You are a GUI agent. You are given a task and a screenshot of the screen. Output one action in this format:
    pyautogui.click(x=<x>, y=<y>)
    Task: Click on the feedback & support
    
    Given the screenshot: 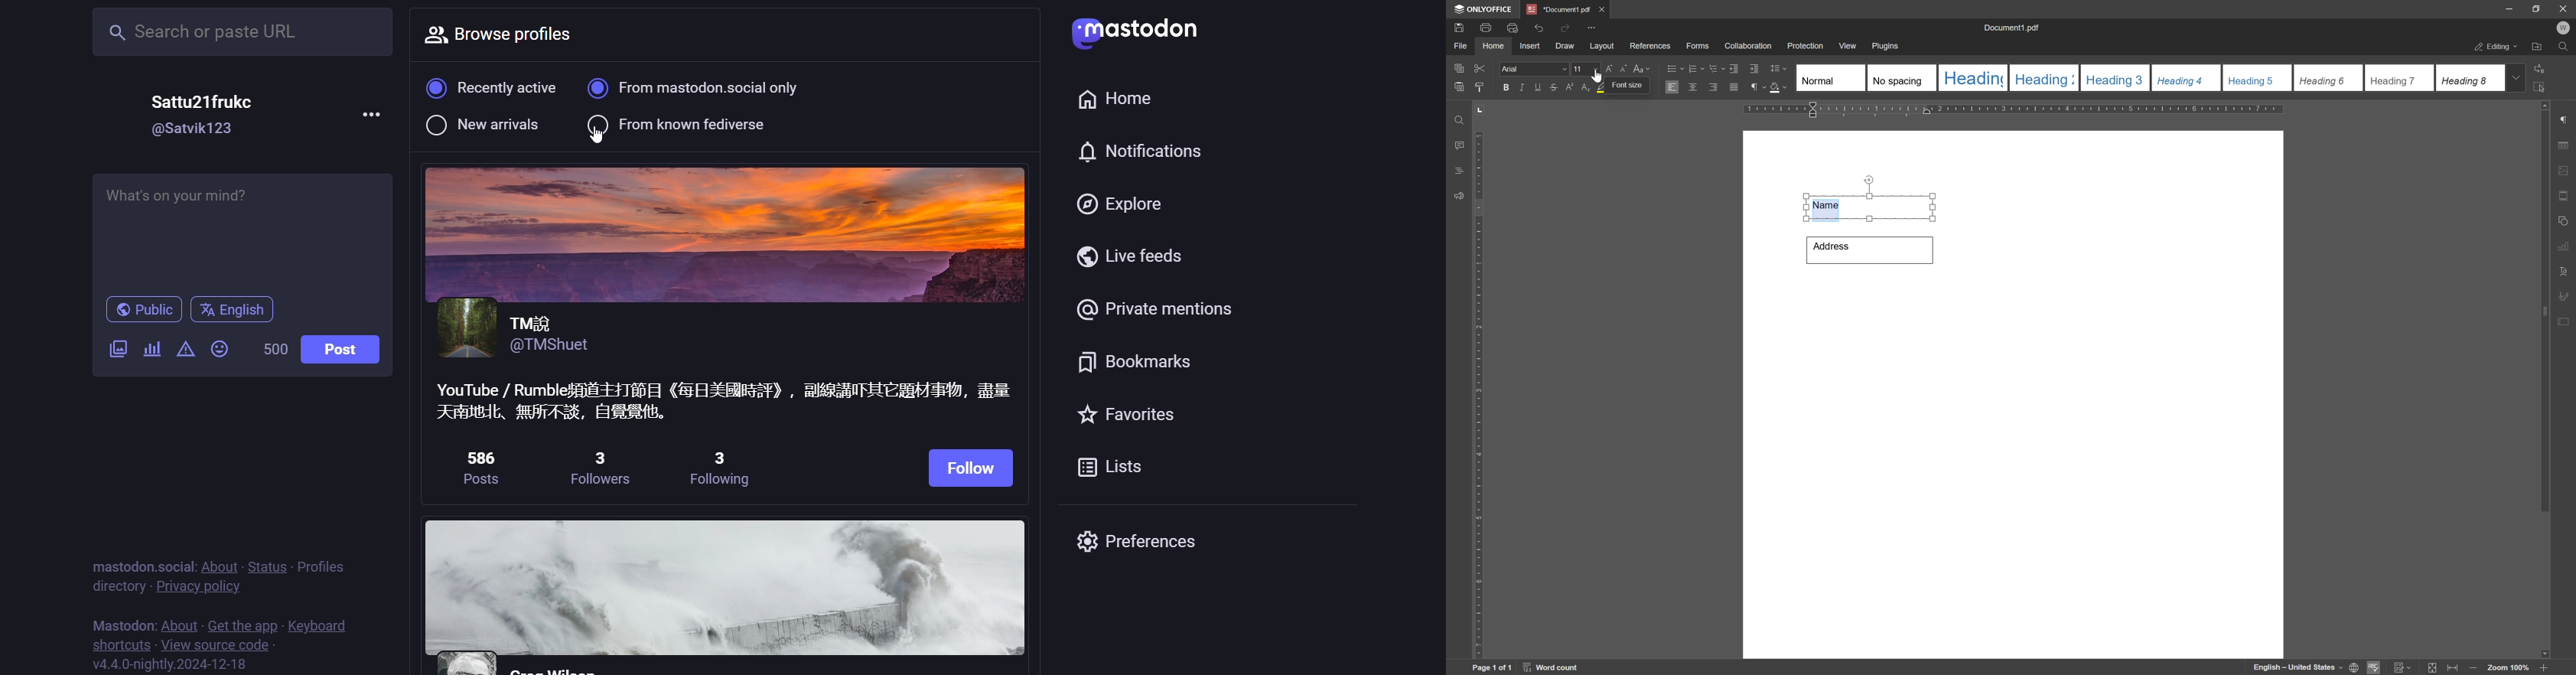 What is the action you would take?
    pyautogui.click(x=1459, y=197)
    